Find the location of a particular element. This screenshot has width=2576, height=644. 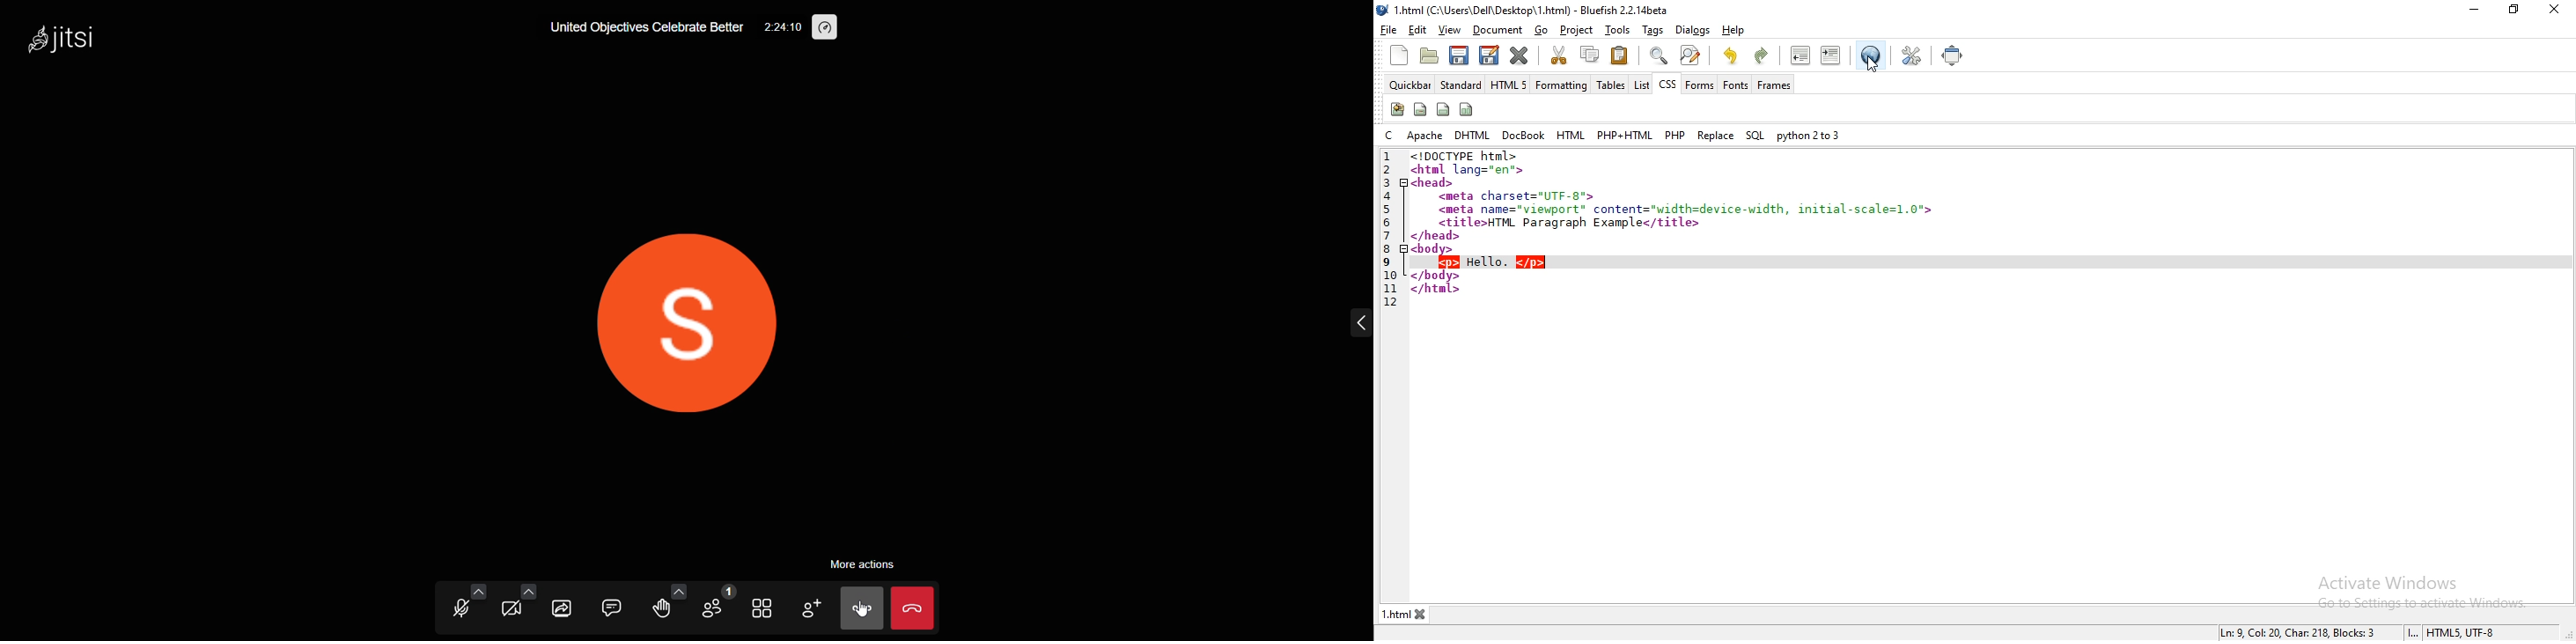

invite people is located at coordinates (810, 607).